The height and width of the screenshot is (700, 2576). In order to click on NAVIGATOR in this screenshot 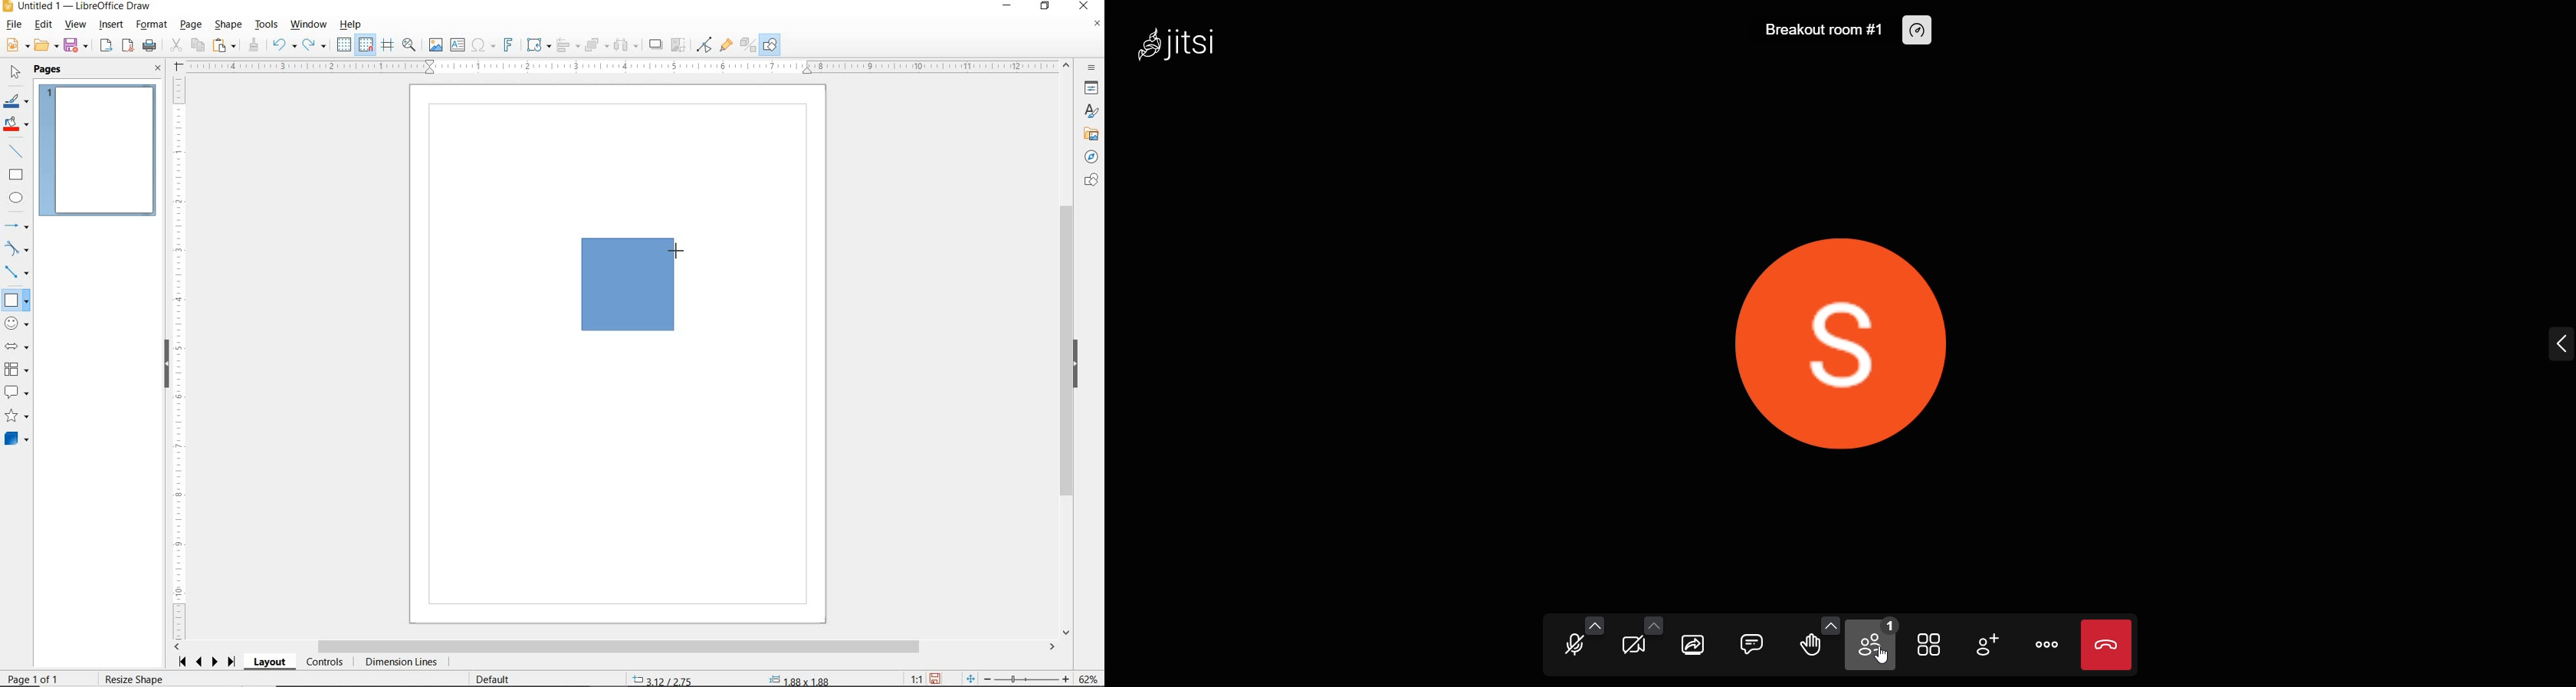, I will do `click(1092, 155)`.